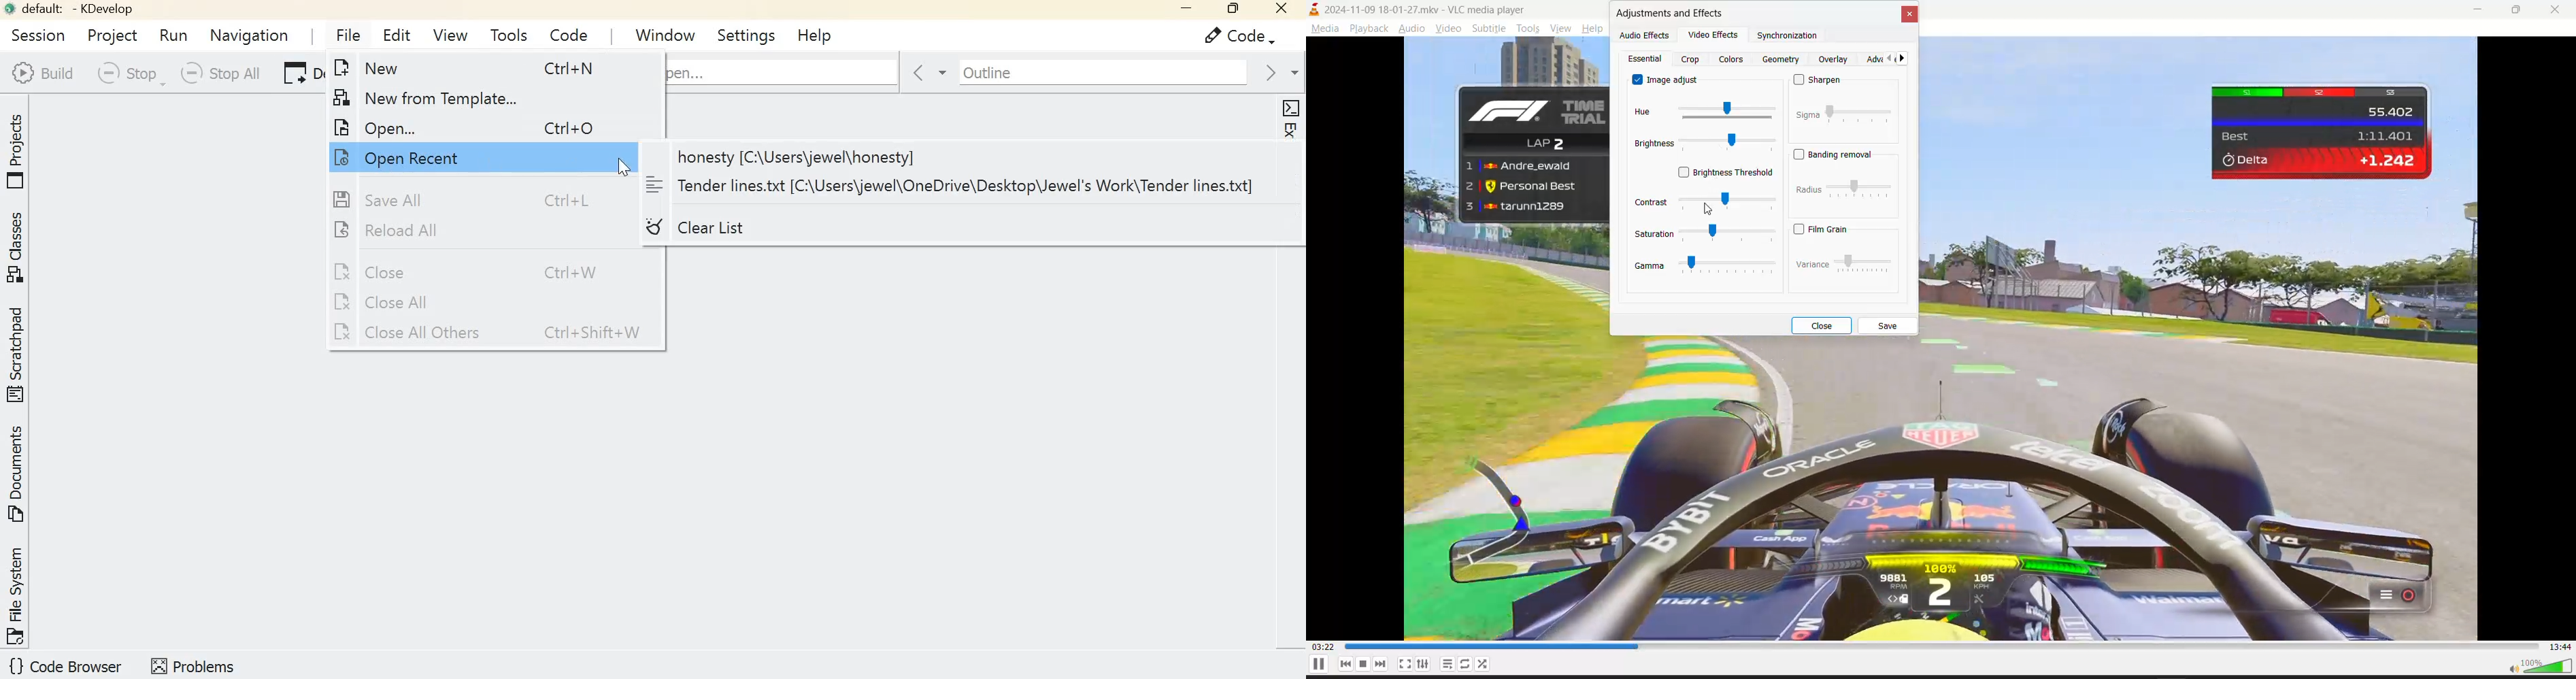  I want to click on audio effects, so click(1647, 36).